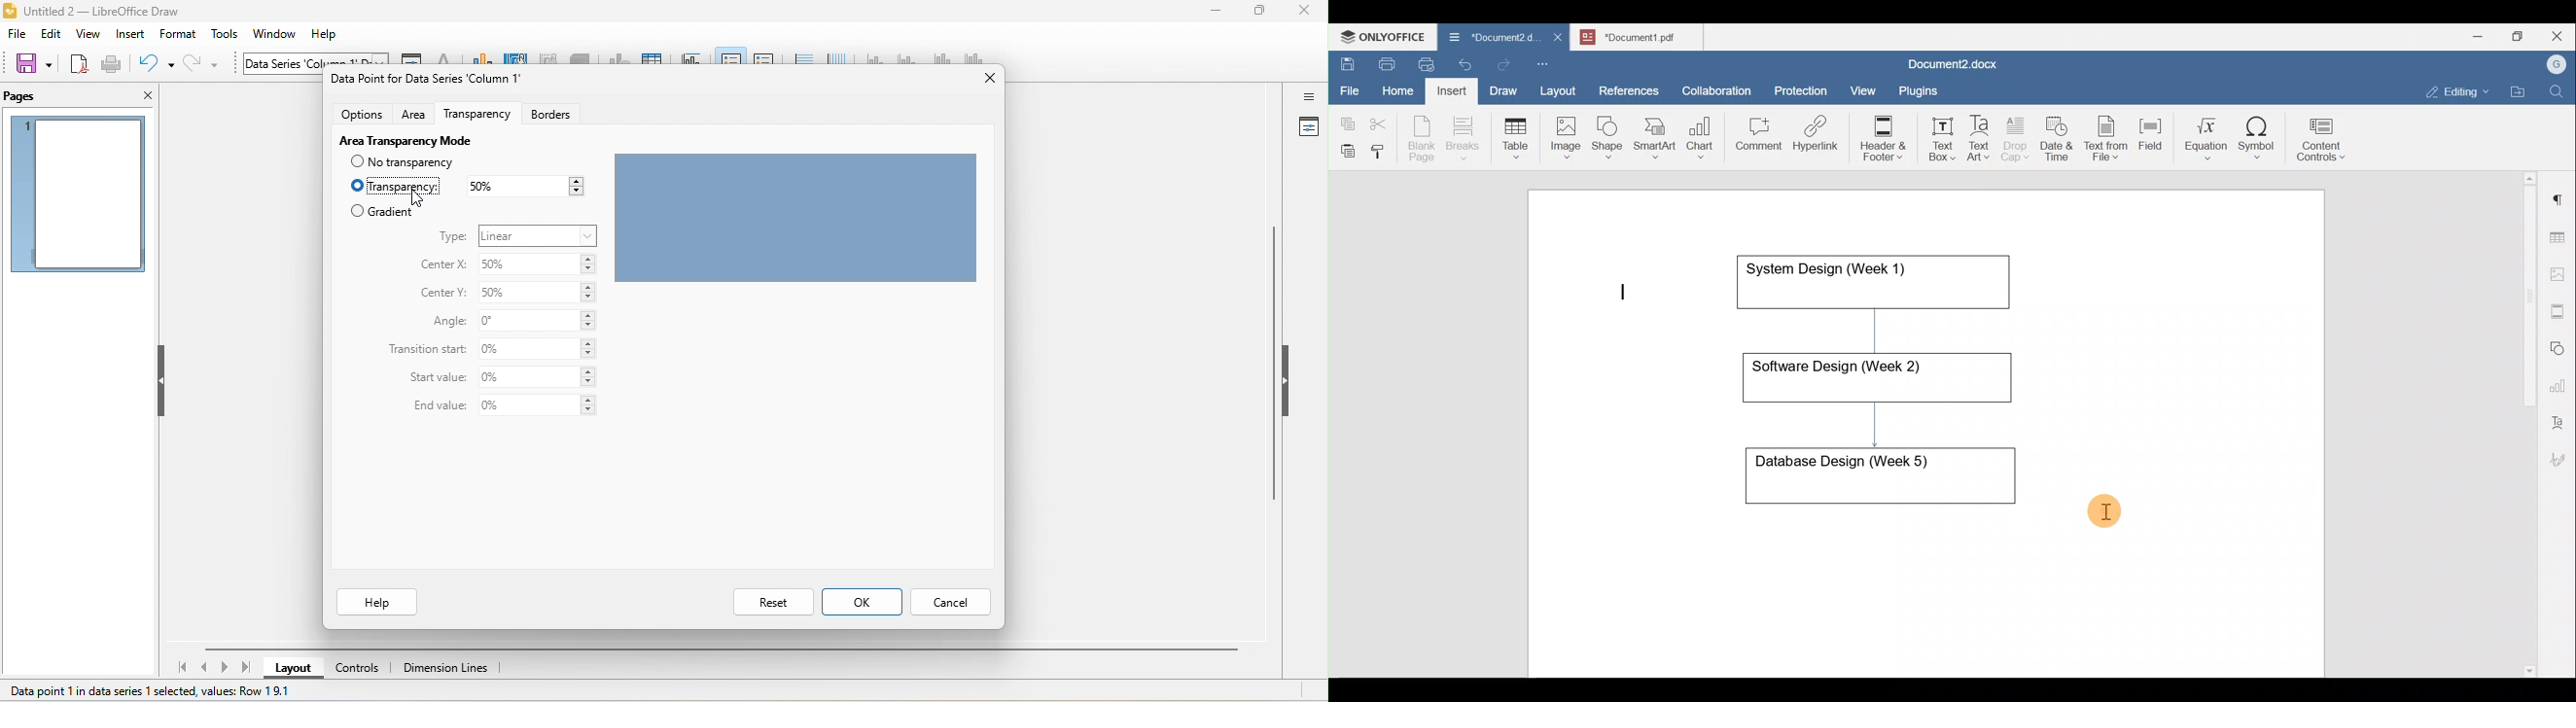  What do you see at coordinates (361, 667) in the screenshot?
I see `controls` at bounding box center [361, 667].